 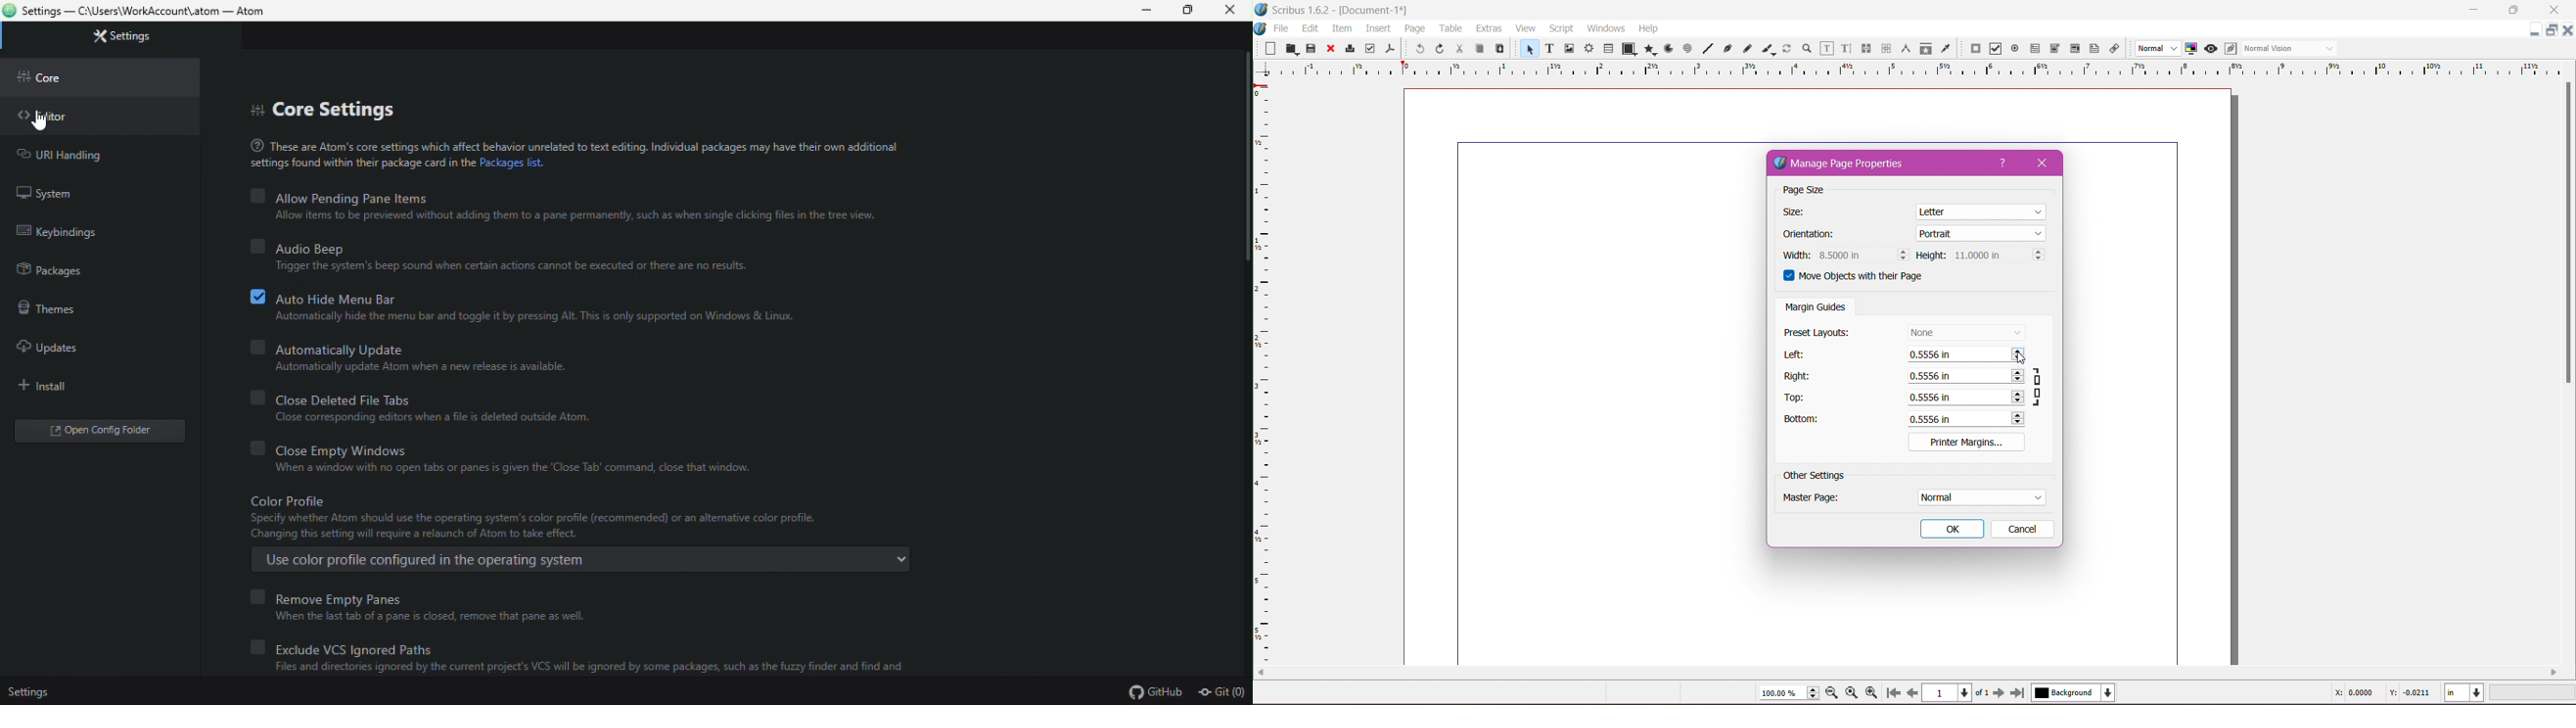 What do you see at coordinates (1289, 48) in the screenshot?
I see `Open` at bounding box center [1289, 48].